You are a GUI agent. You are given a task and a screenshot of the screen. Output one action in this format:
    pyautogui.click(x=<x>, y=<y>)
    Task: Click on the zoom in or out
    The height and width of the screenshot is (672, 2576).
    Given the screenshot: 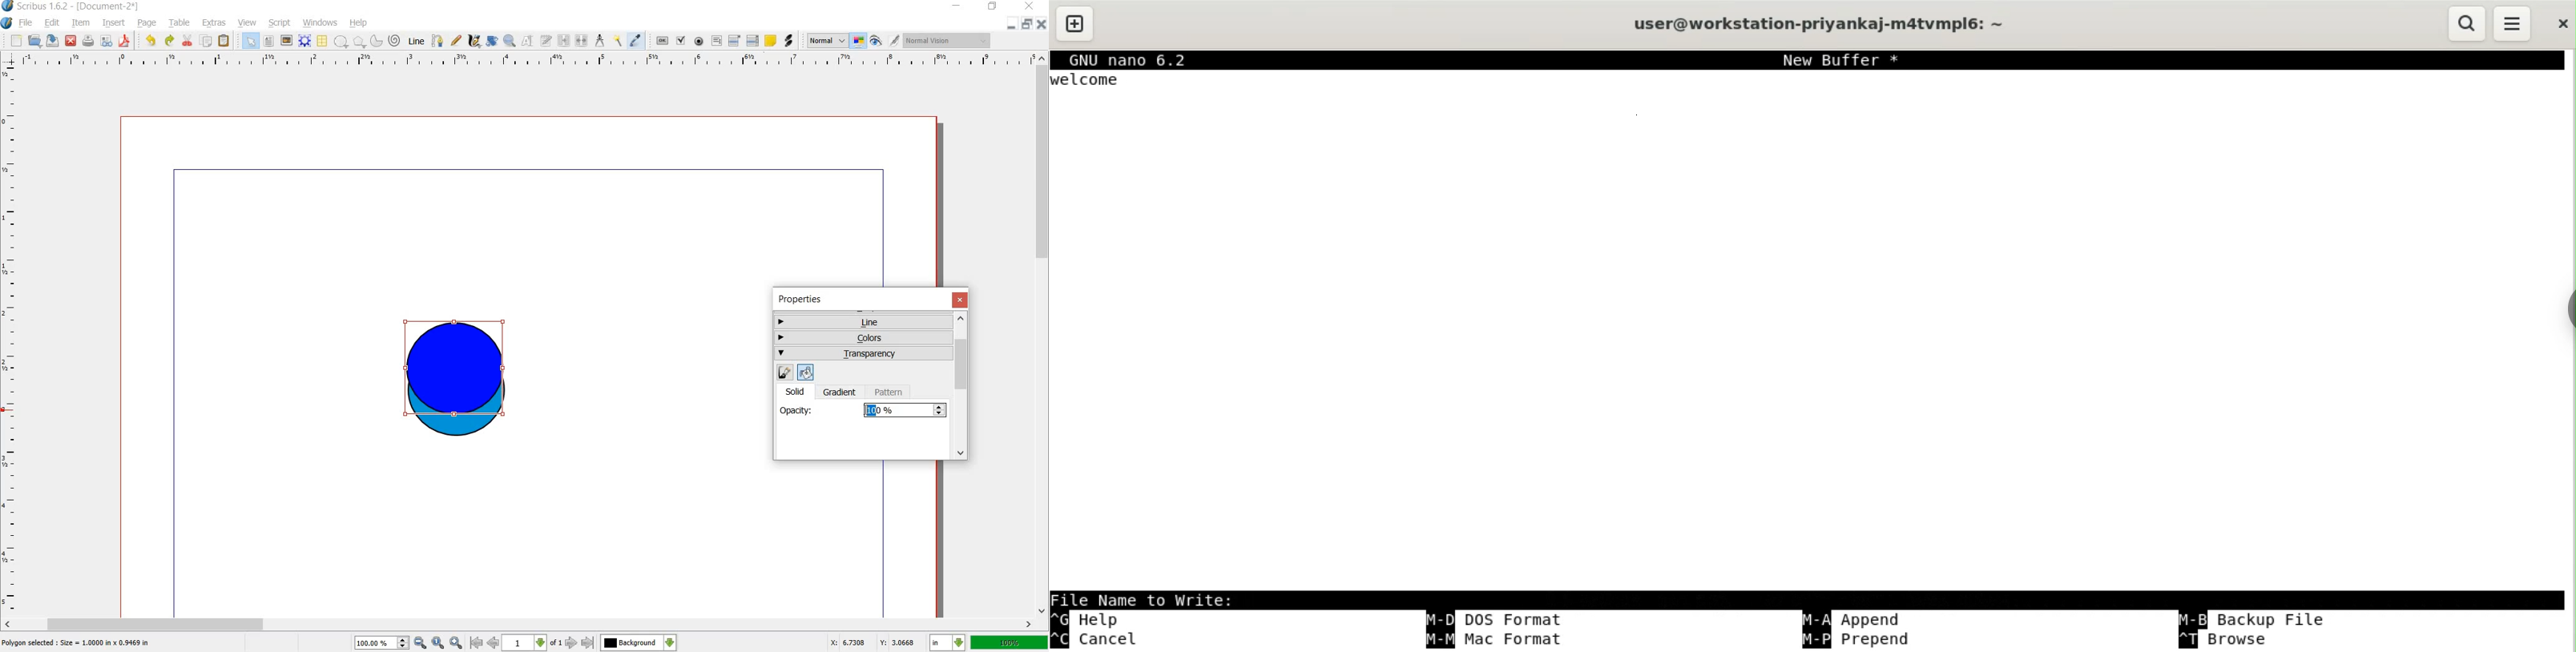 What is the action you would take?
    pyautogui.click(x=510, y=42)
    